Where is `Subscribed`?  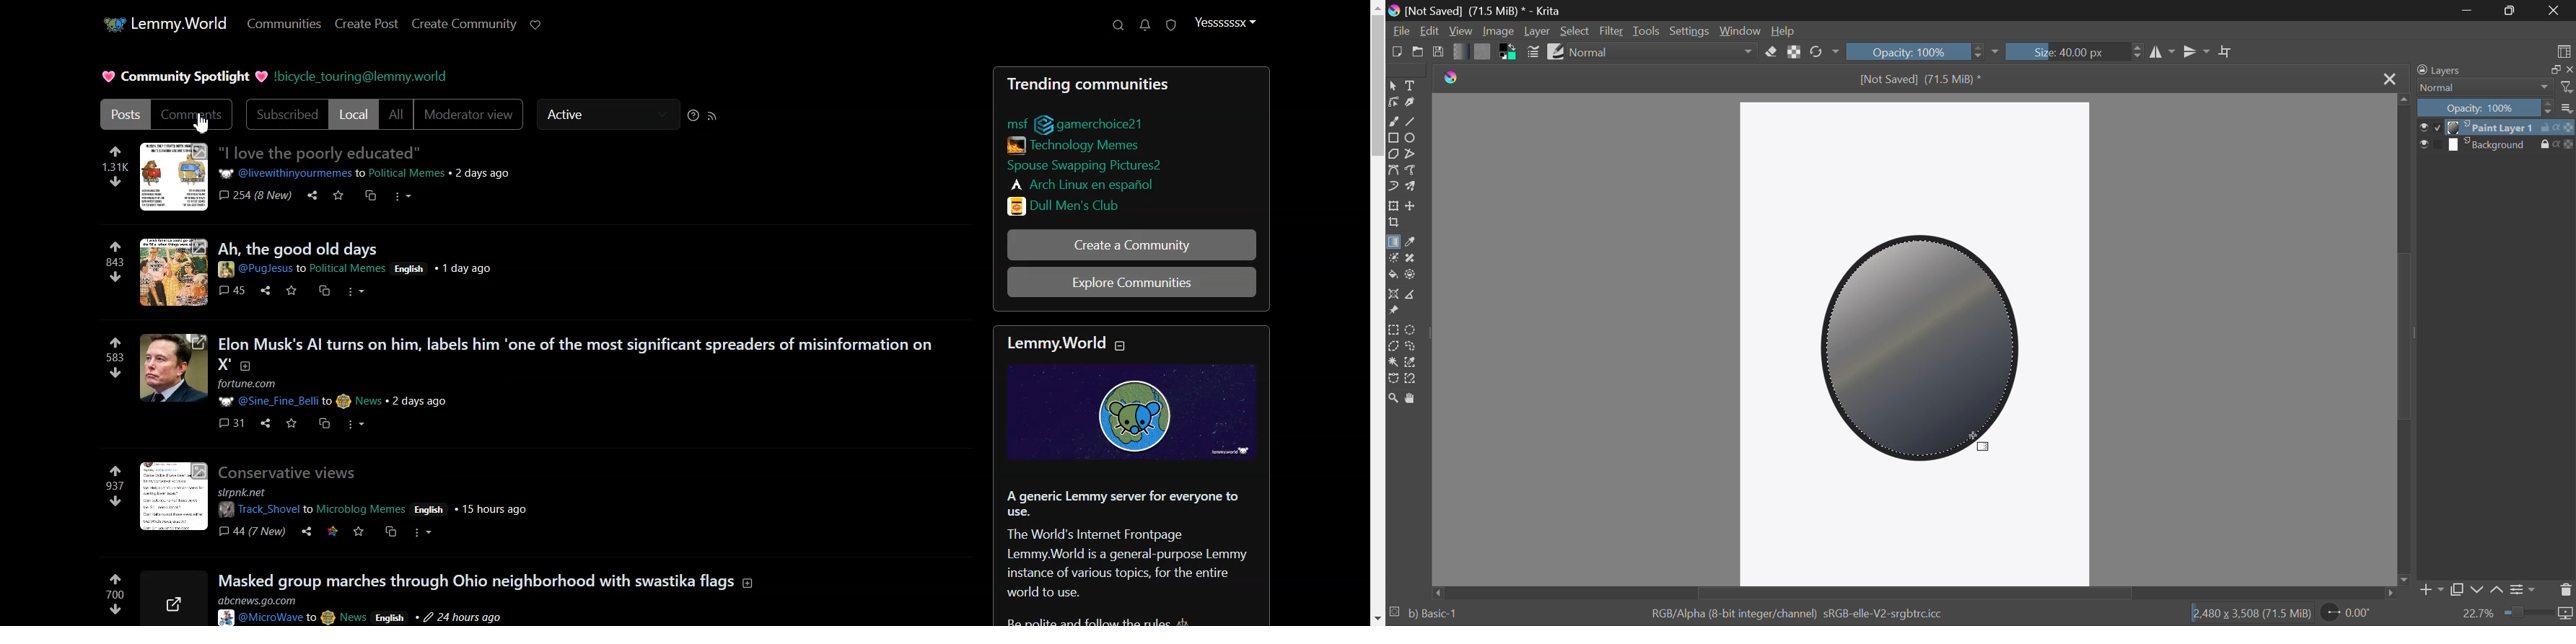
Subscribed is located at coordinates (284, 115).